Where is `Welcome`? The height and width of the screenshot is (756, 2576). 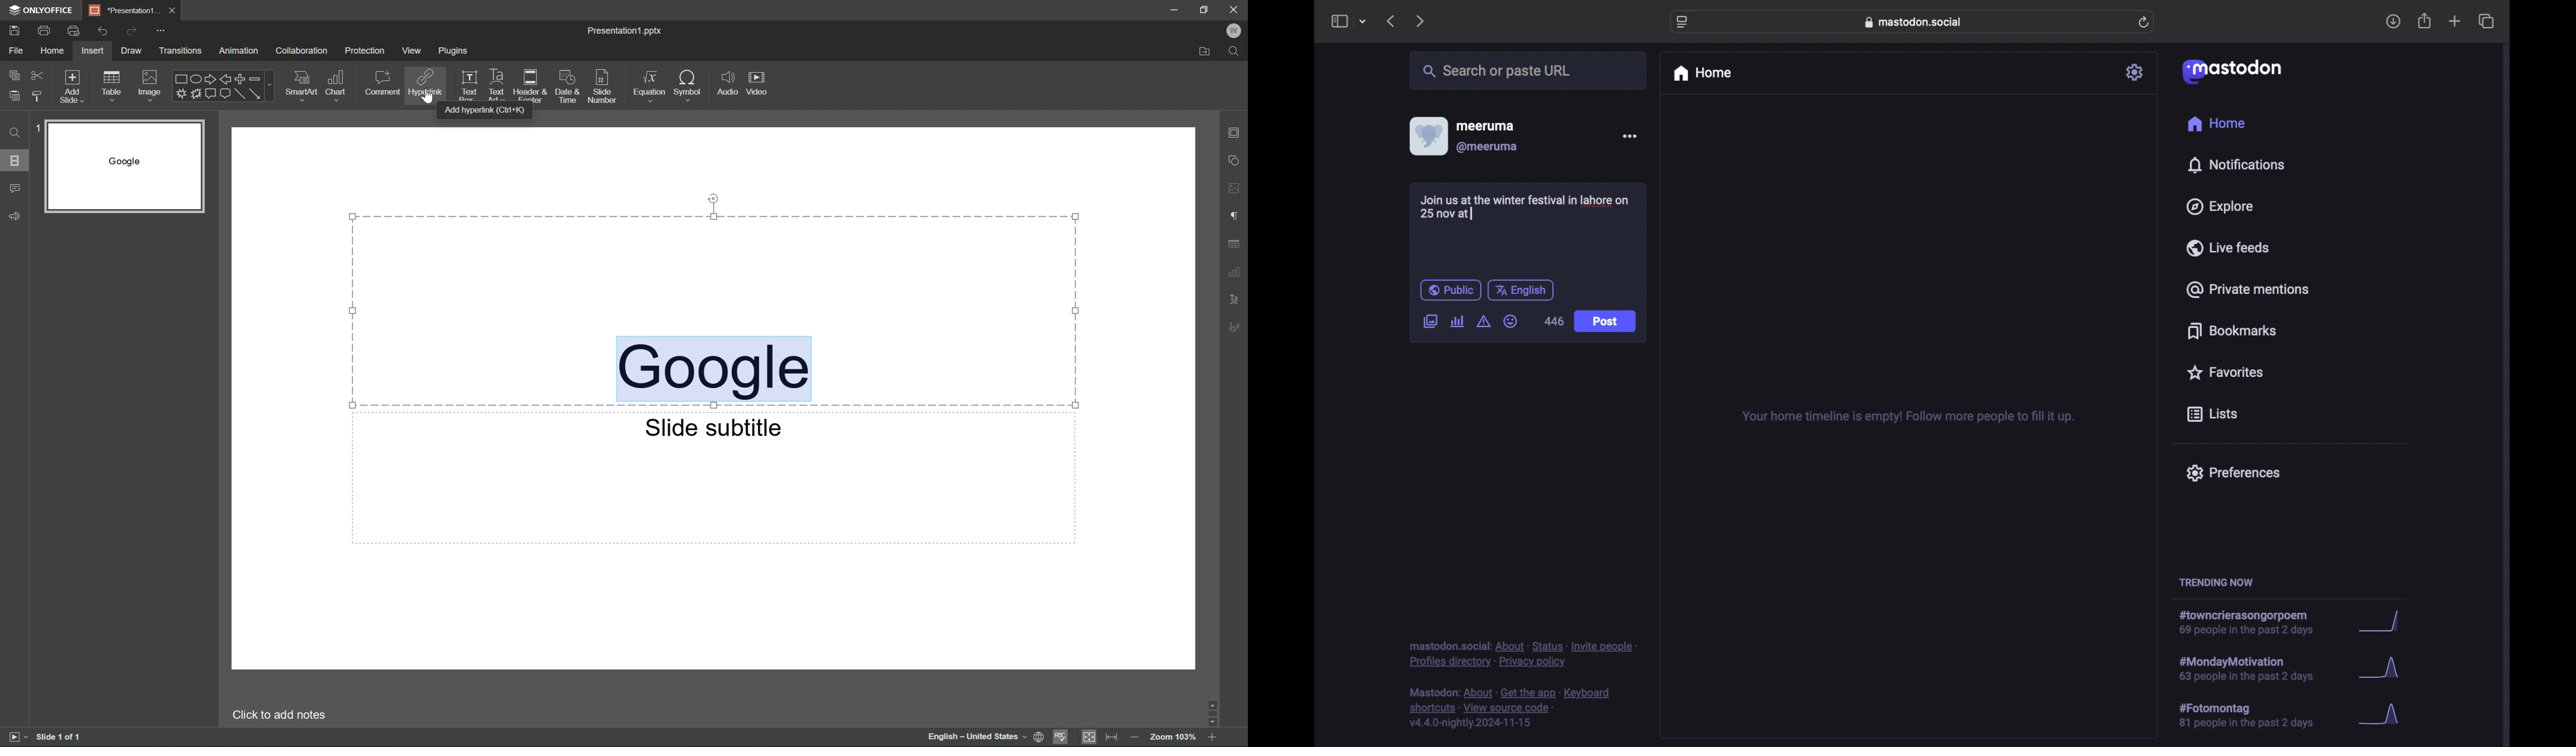
Welcome is located at coordinates (1234, 31).